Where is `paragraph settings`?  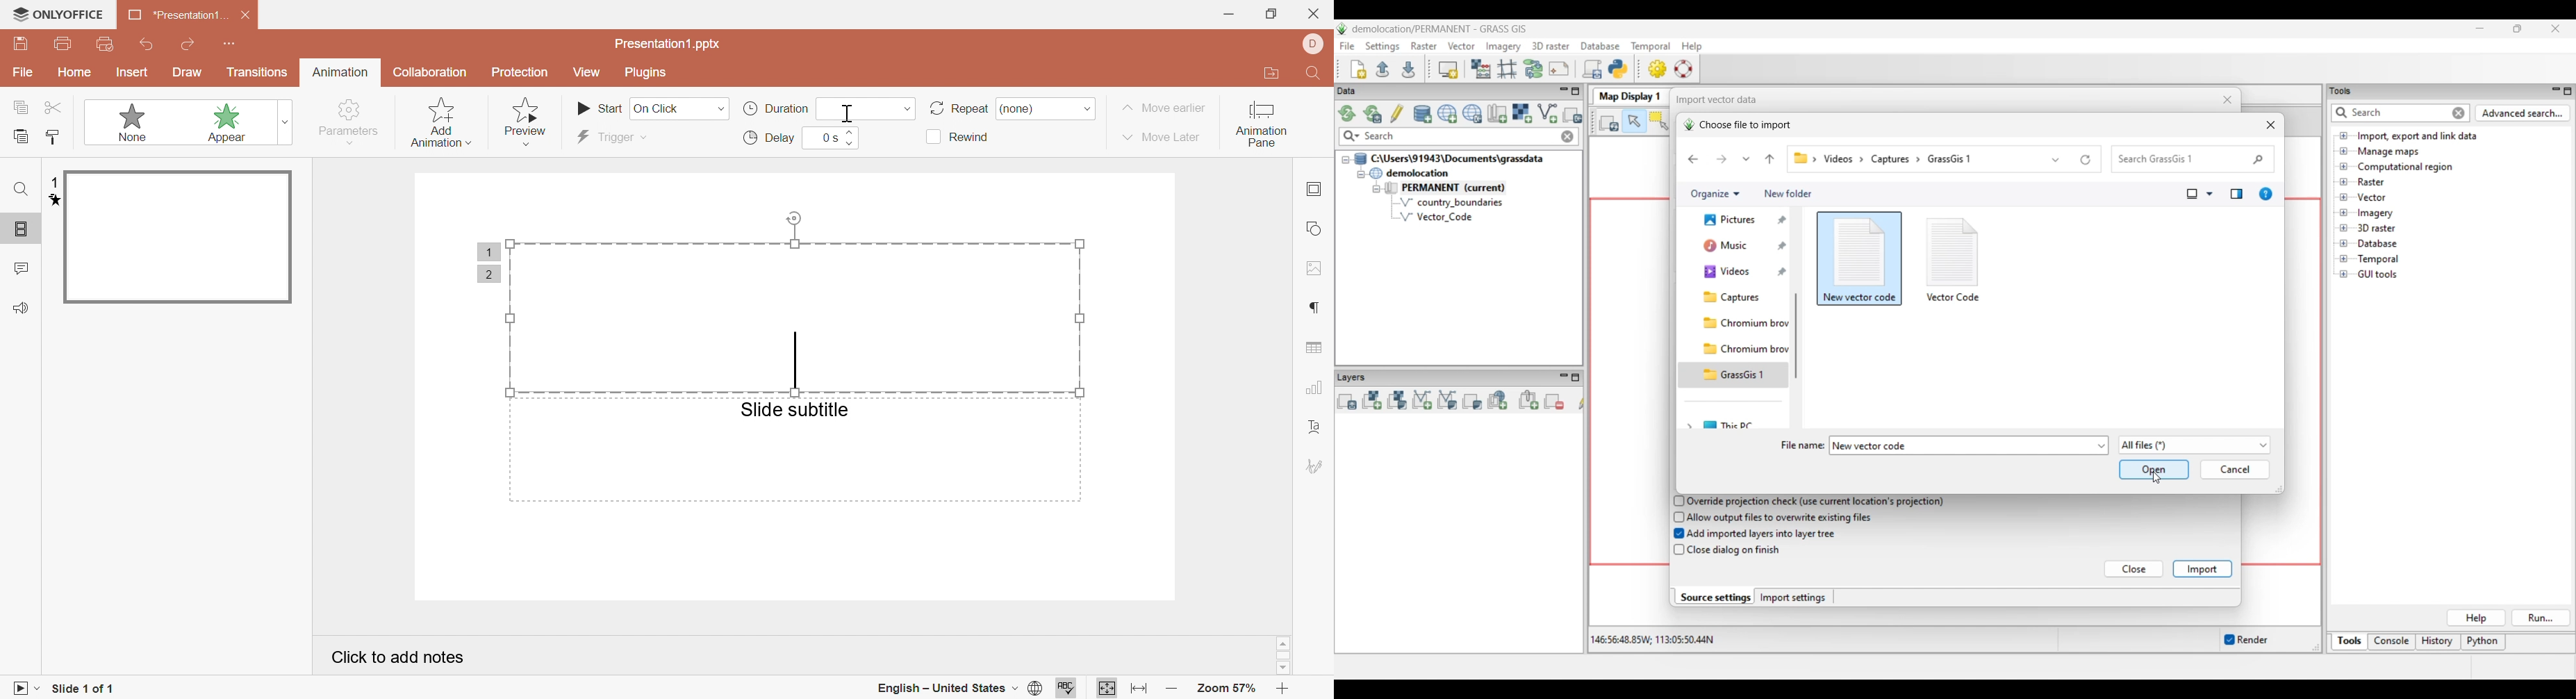 paragraph settings is located at coordinates (1312, 308).